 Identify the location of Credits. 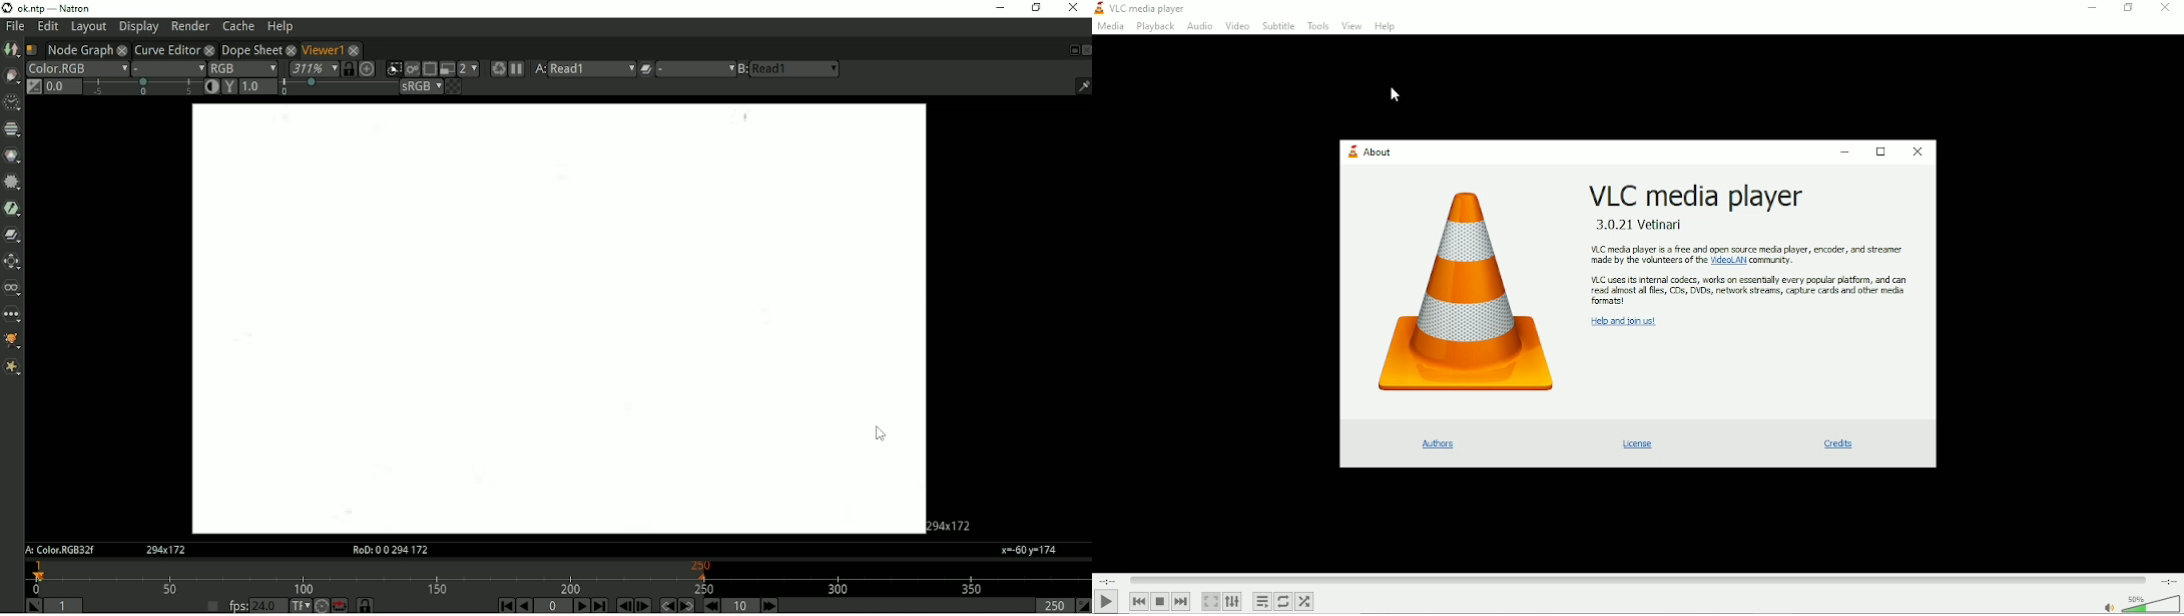
(1834, 445).